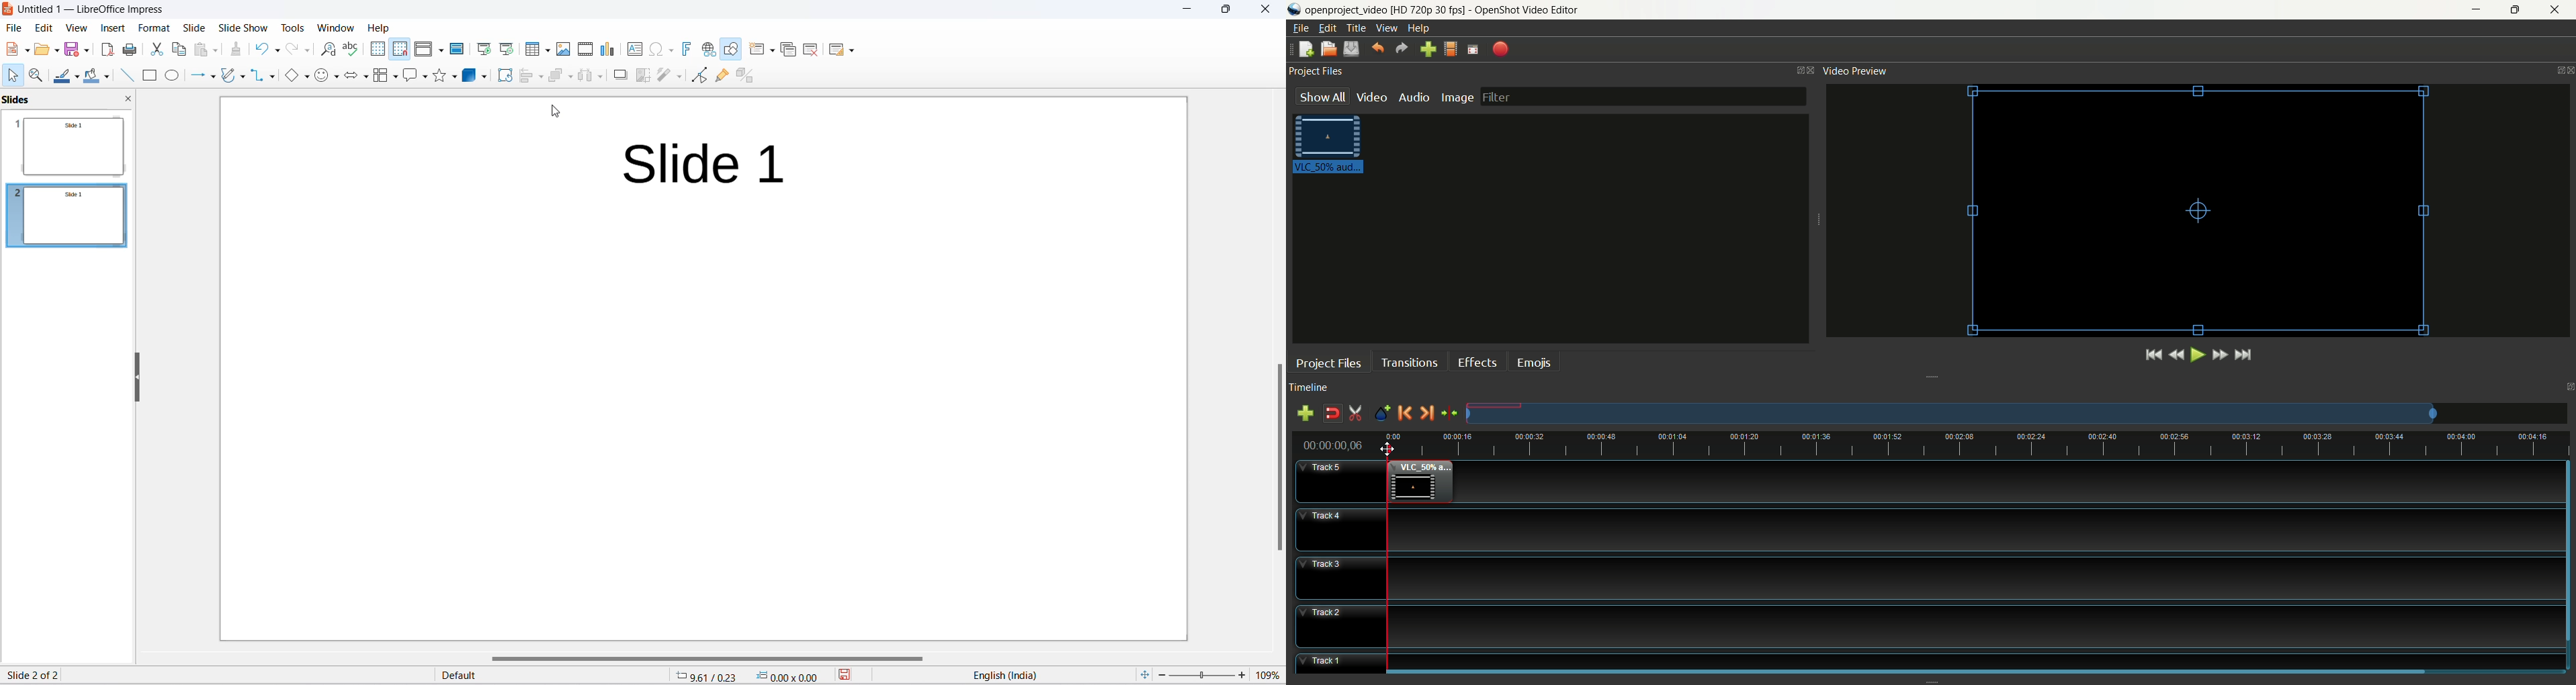 The height and width of the screenshot is (700, 2576). I want to click on Rectangle, so click(148, 77).